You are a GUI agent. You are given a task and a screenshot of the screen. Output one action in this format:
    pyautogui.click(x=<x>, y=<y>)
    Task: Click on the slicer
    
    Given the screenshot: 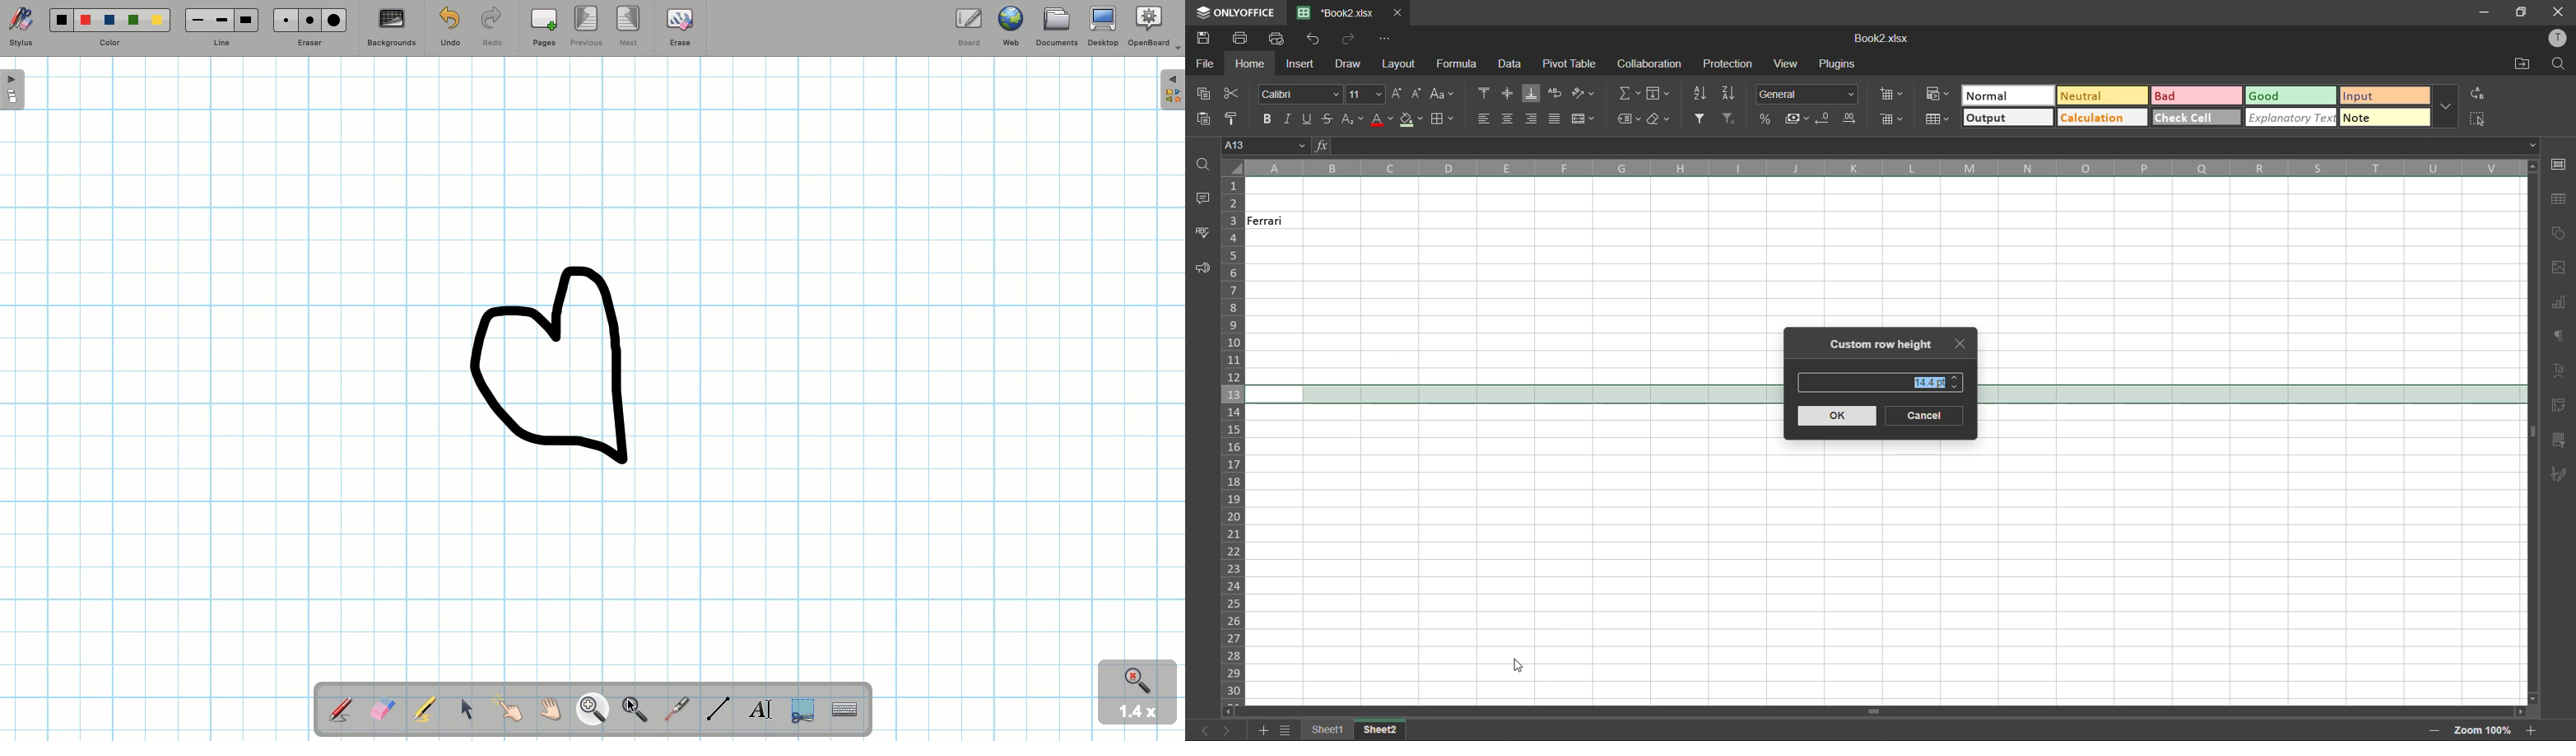 What is the action you would take?
    pyautogui.click(x=2561, y=442)
    